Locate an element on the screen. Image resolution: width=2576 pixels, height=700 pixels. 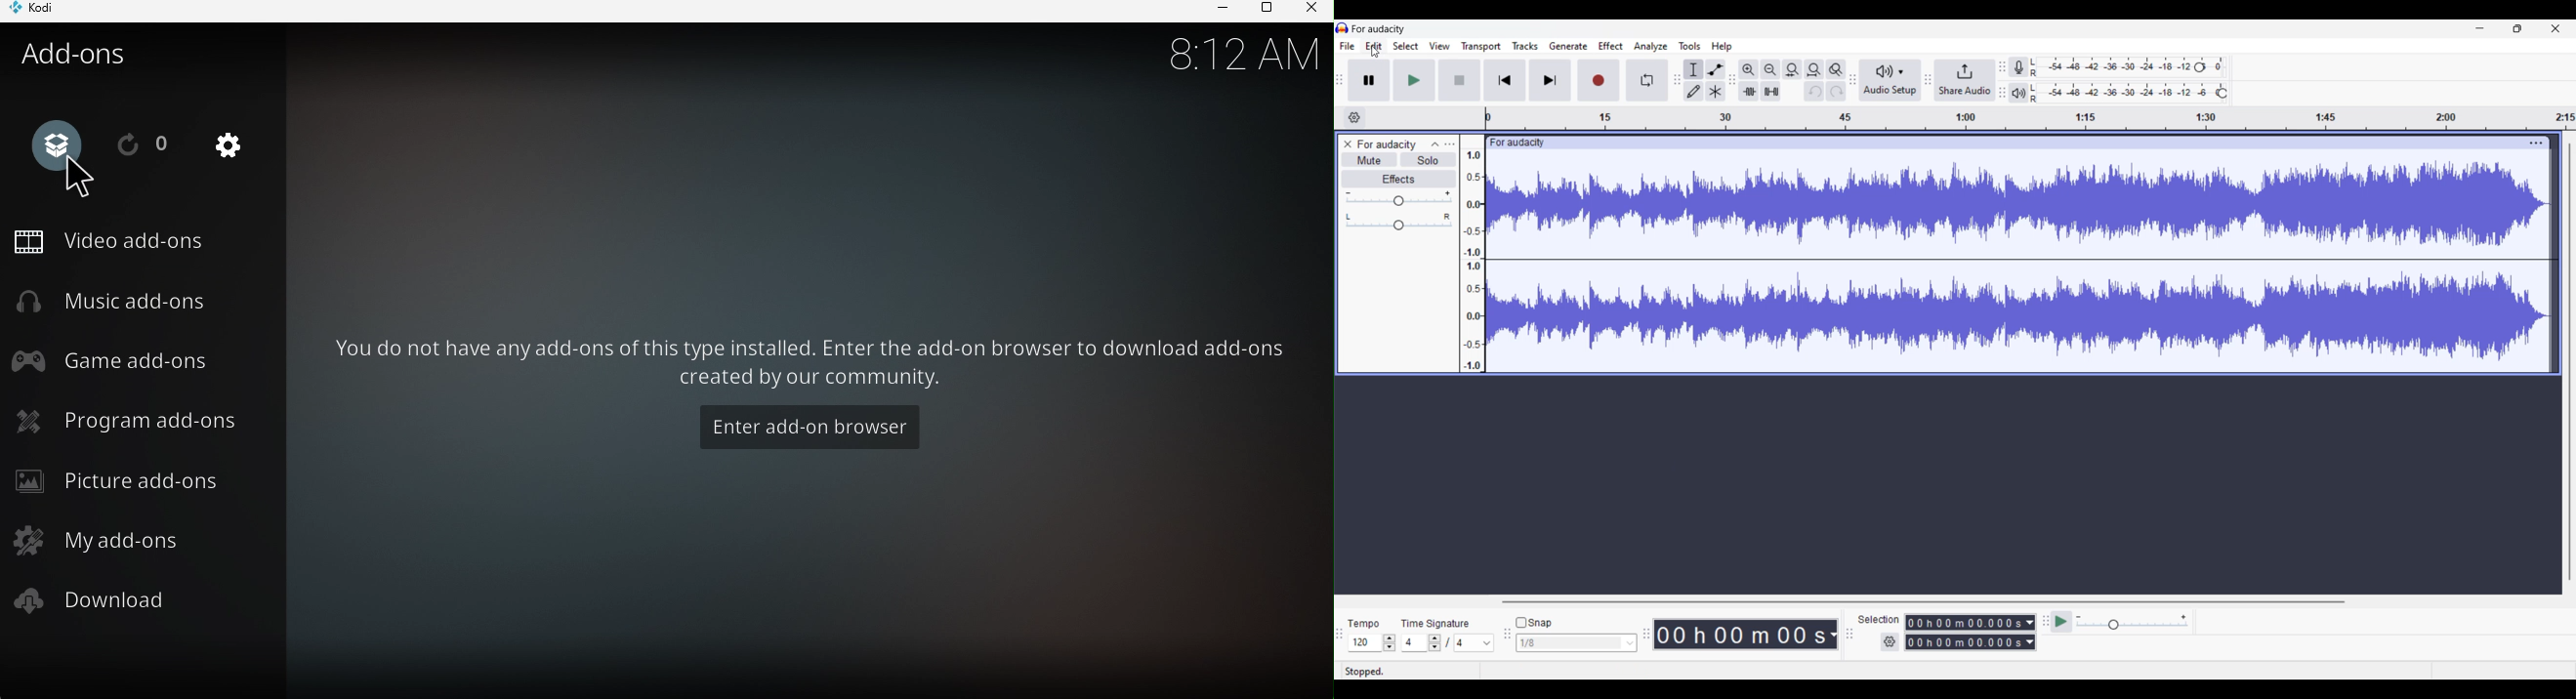
Playback meter is located at coordinates (2019, 93).